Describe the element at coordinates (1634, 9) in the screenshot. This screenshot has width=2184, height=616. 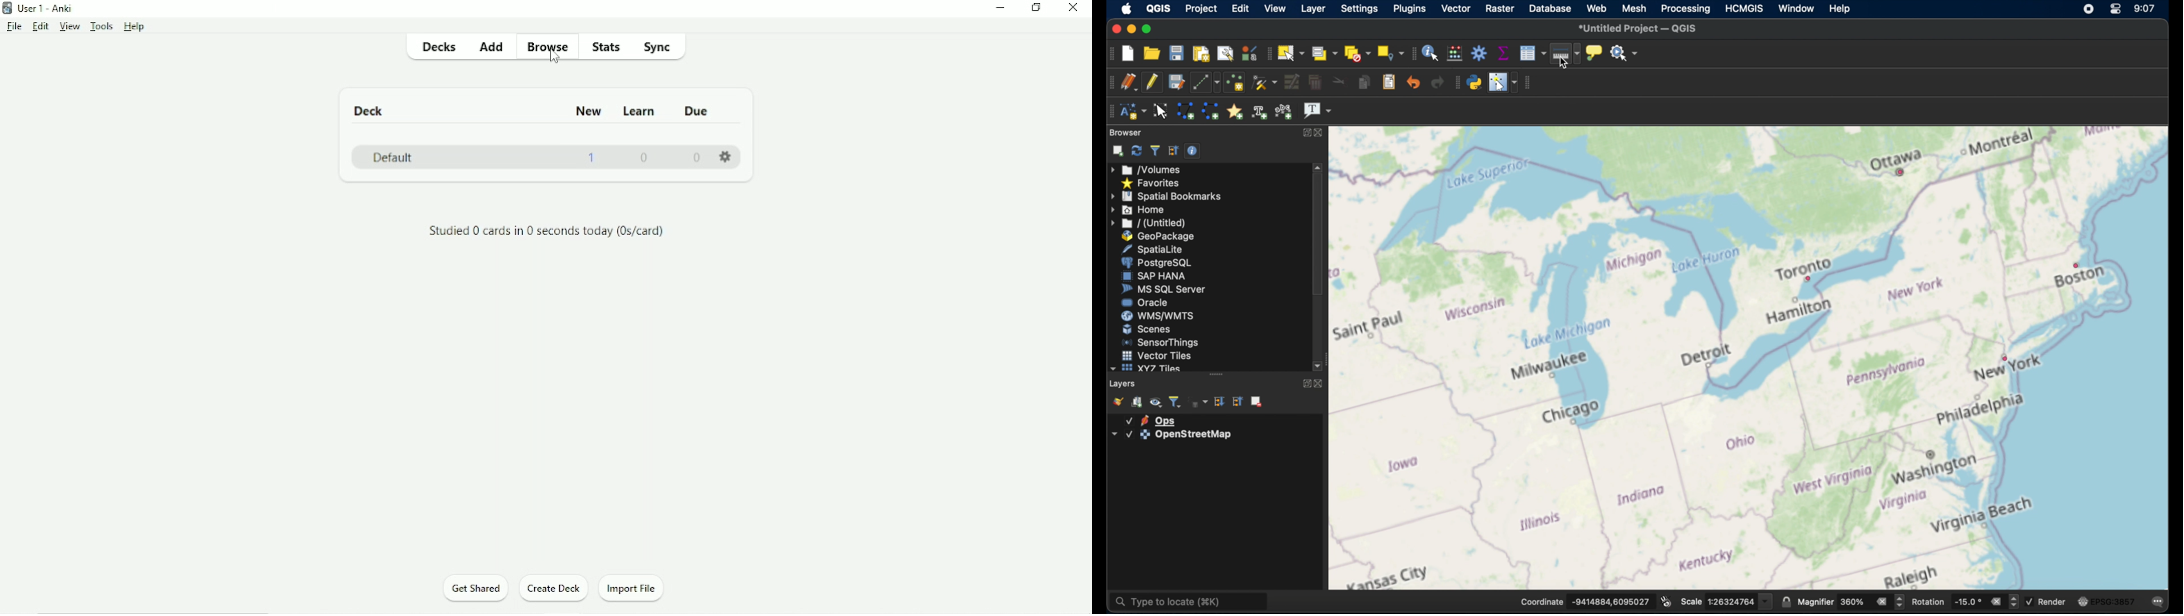
I see `mesh` at that location.